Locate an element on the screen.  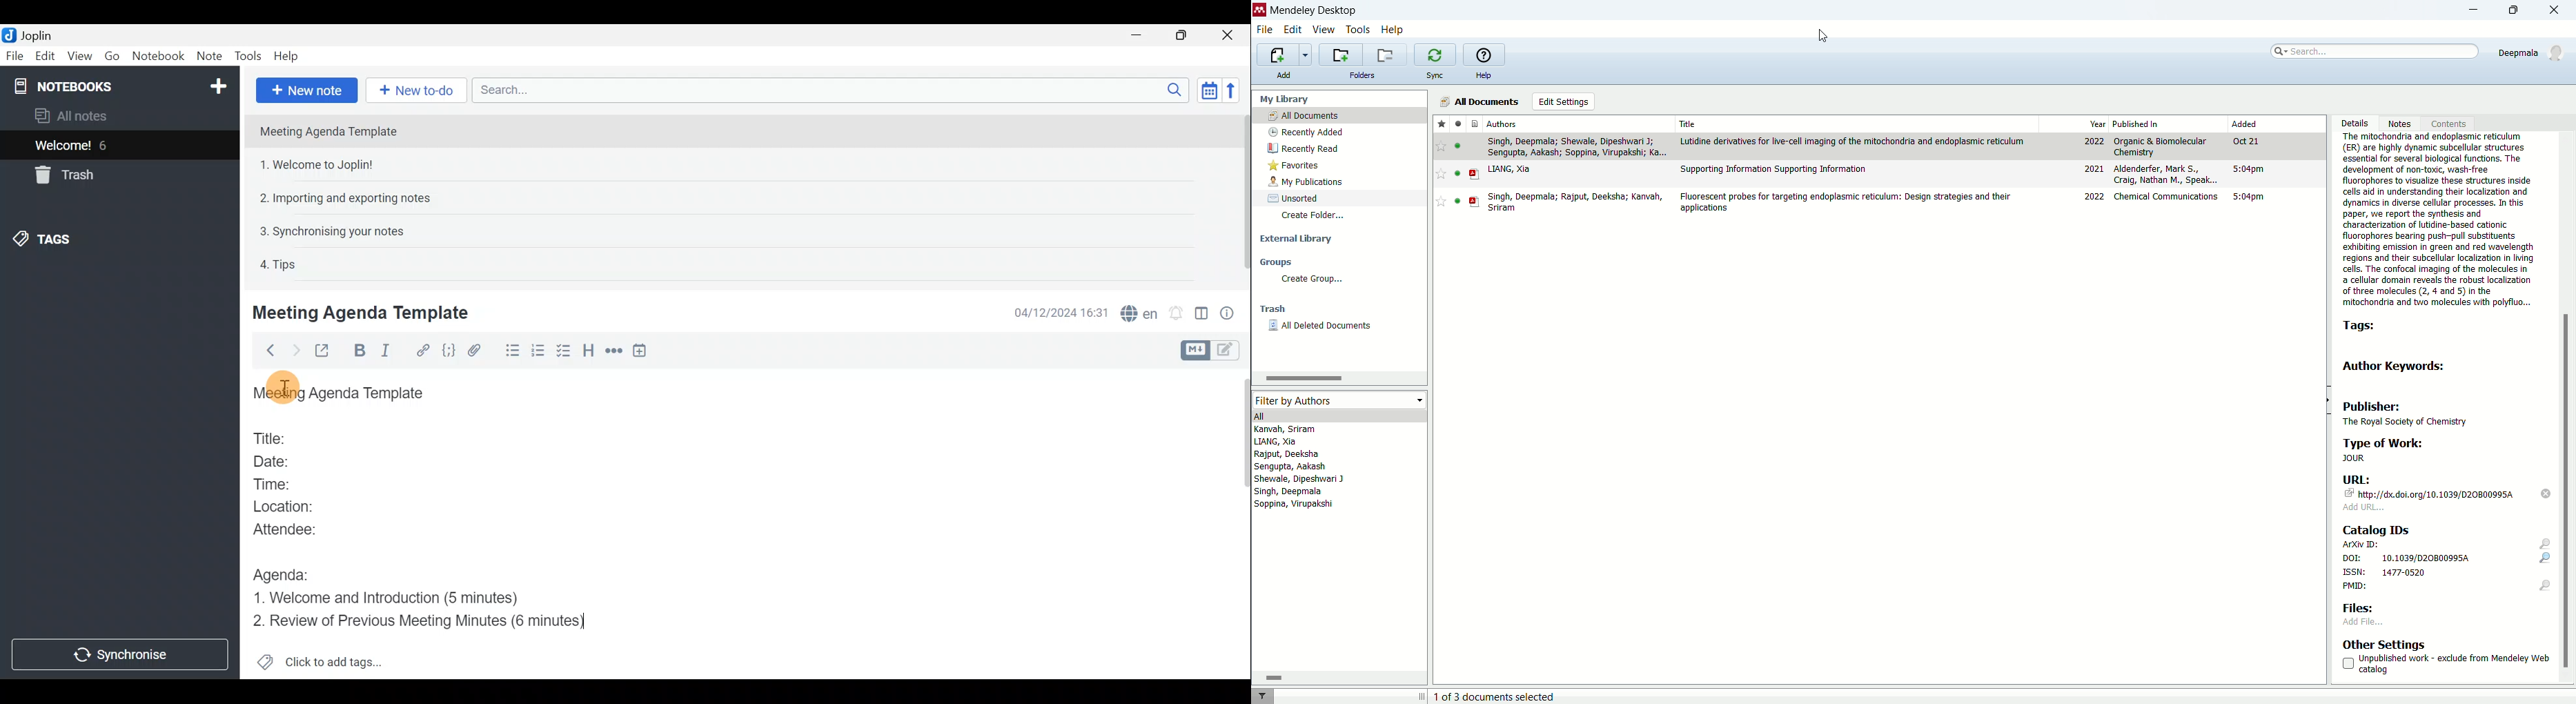
added is located at coordinates (2245, 123).